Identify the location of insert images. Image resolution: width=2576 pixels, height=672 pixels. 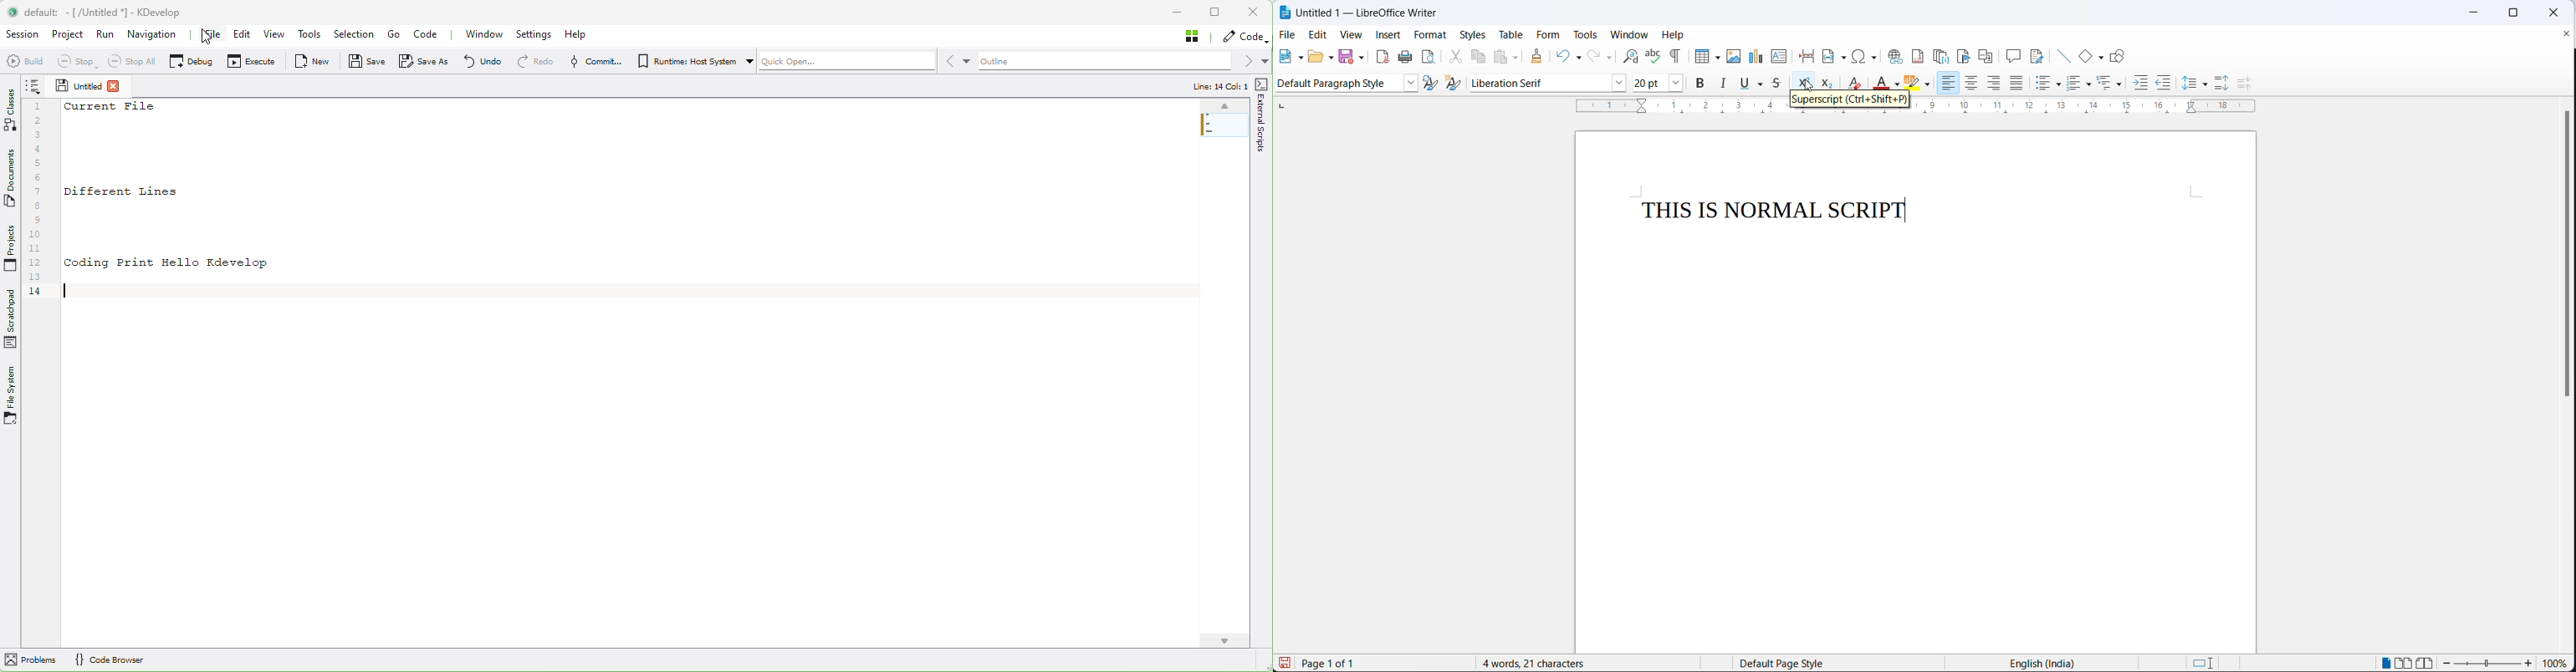
(1734, 56).